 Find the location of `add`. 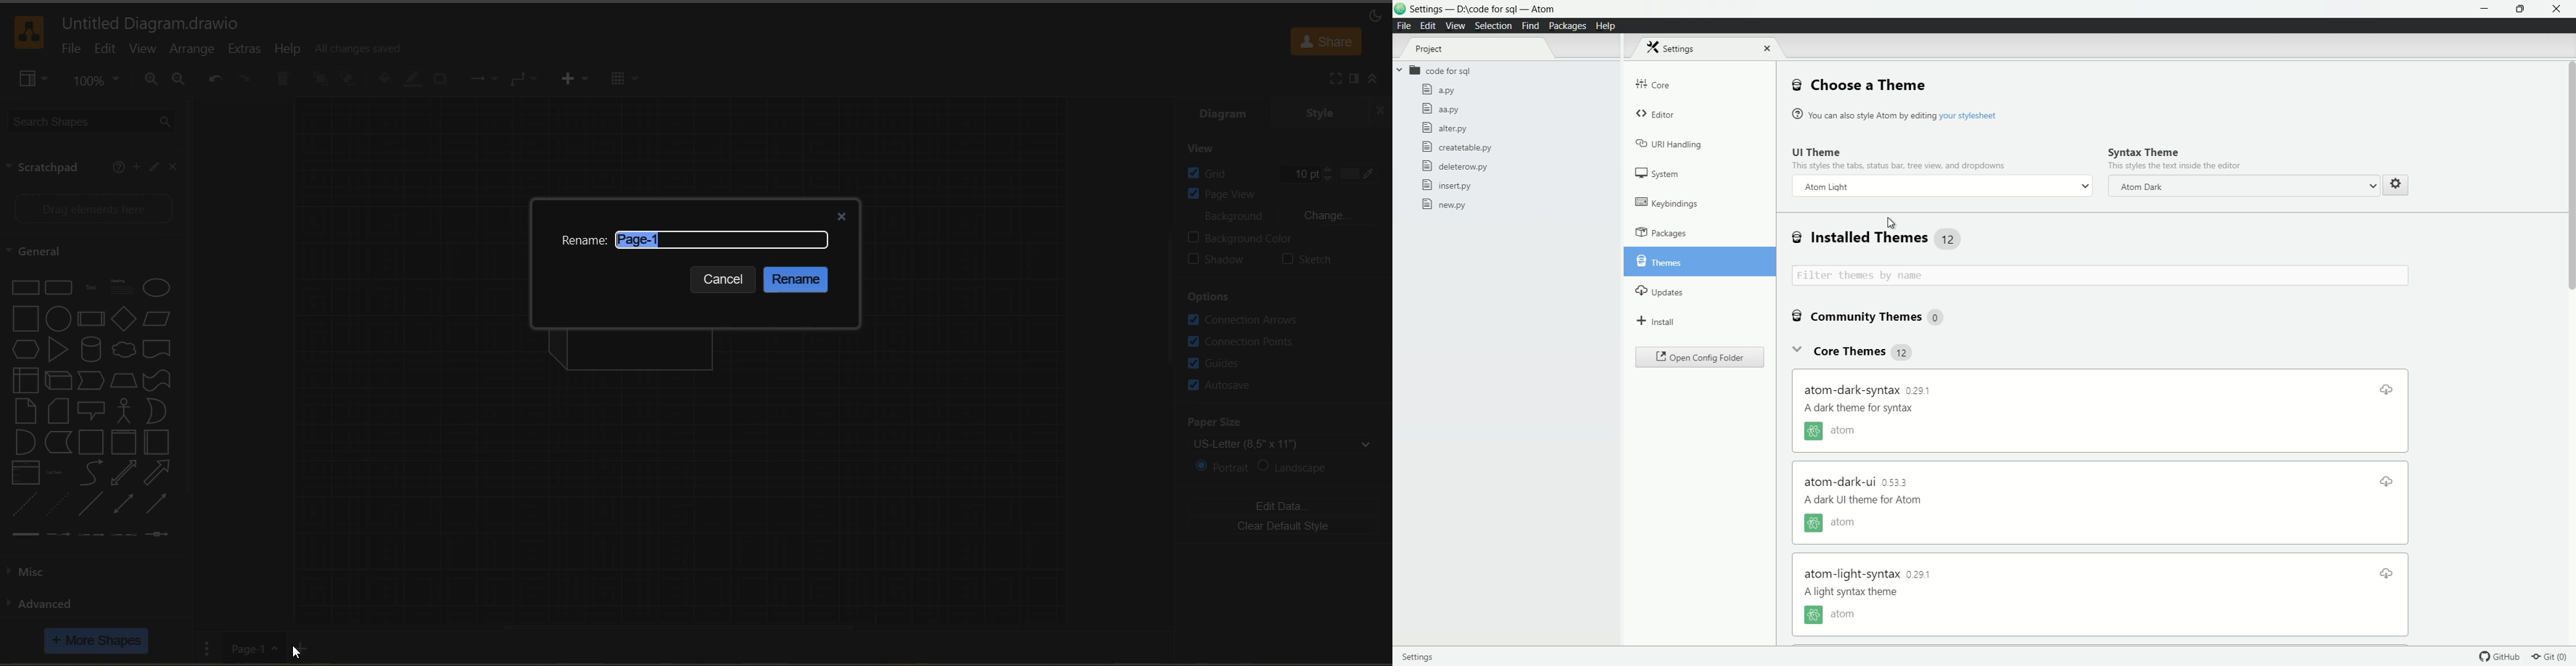

add is located at coordinates (134, 167).